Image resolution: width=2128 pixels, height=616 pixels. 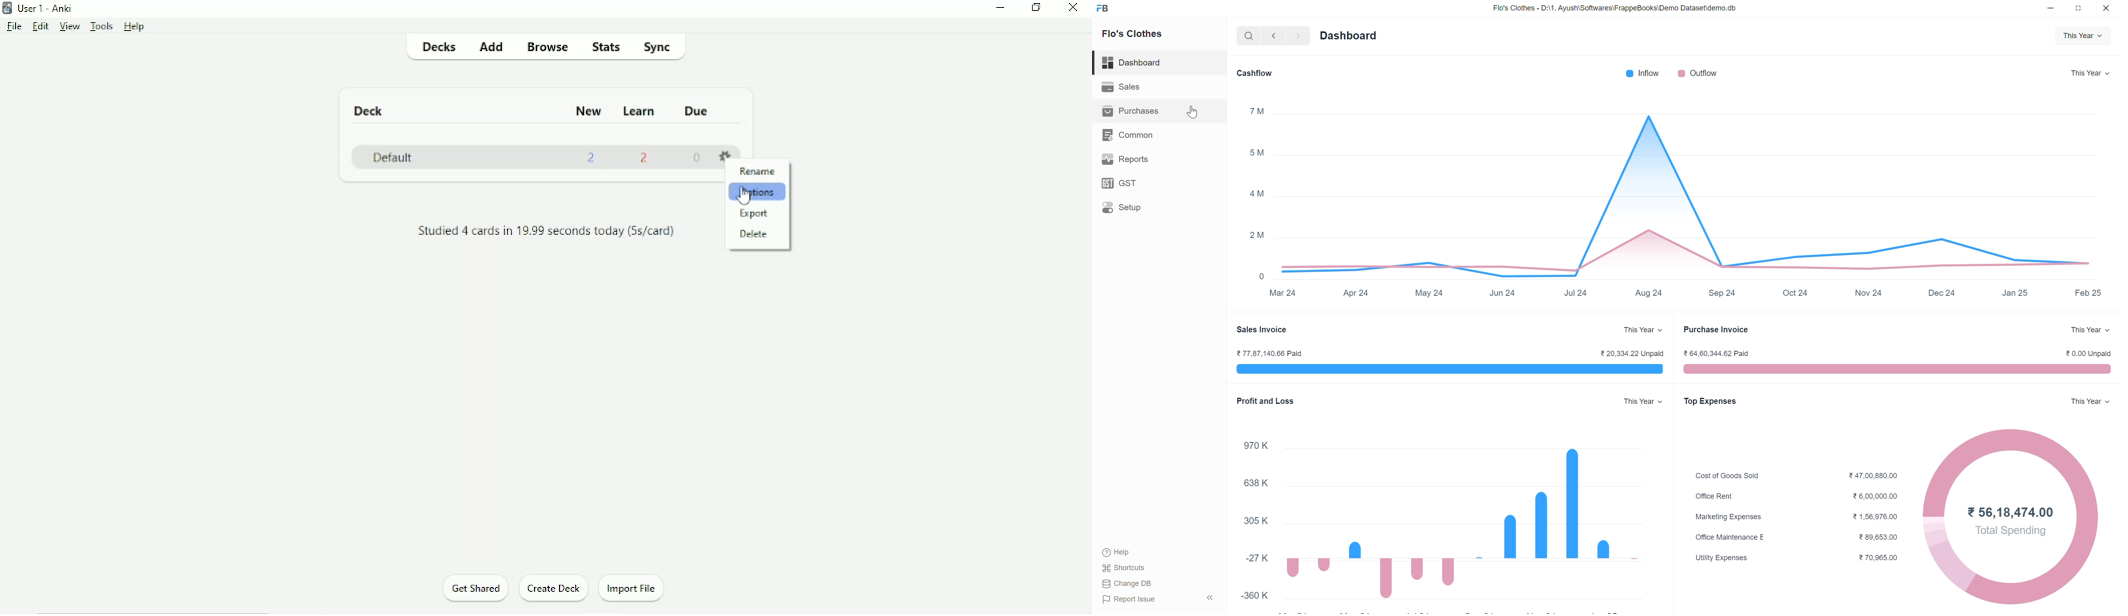 What do you see at coordinates (1256, 482) in the screenshot?
I see `638 K` at bounding box center [1256, 482].